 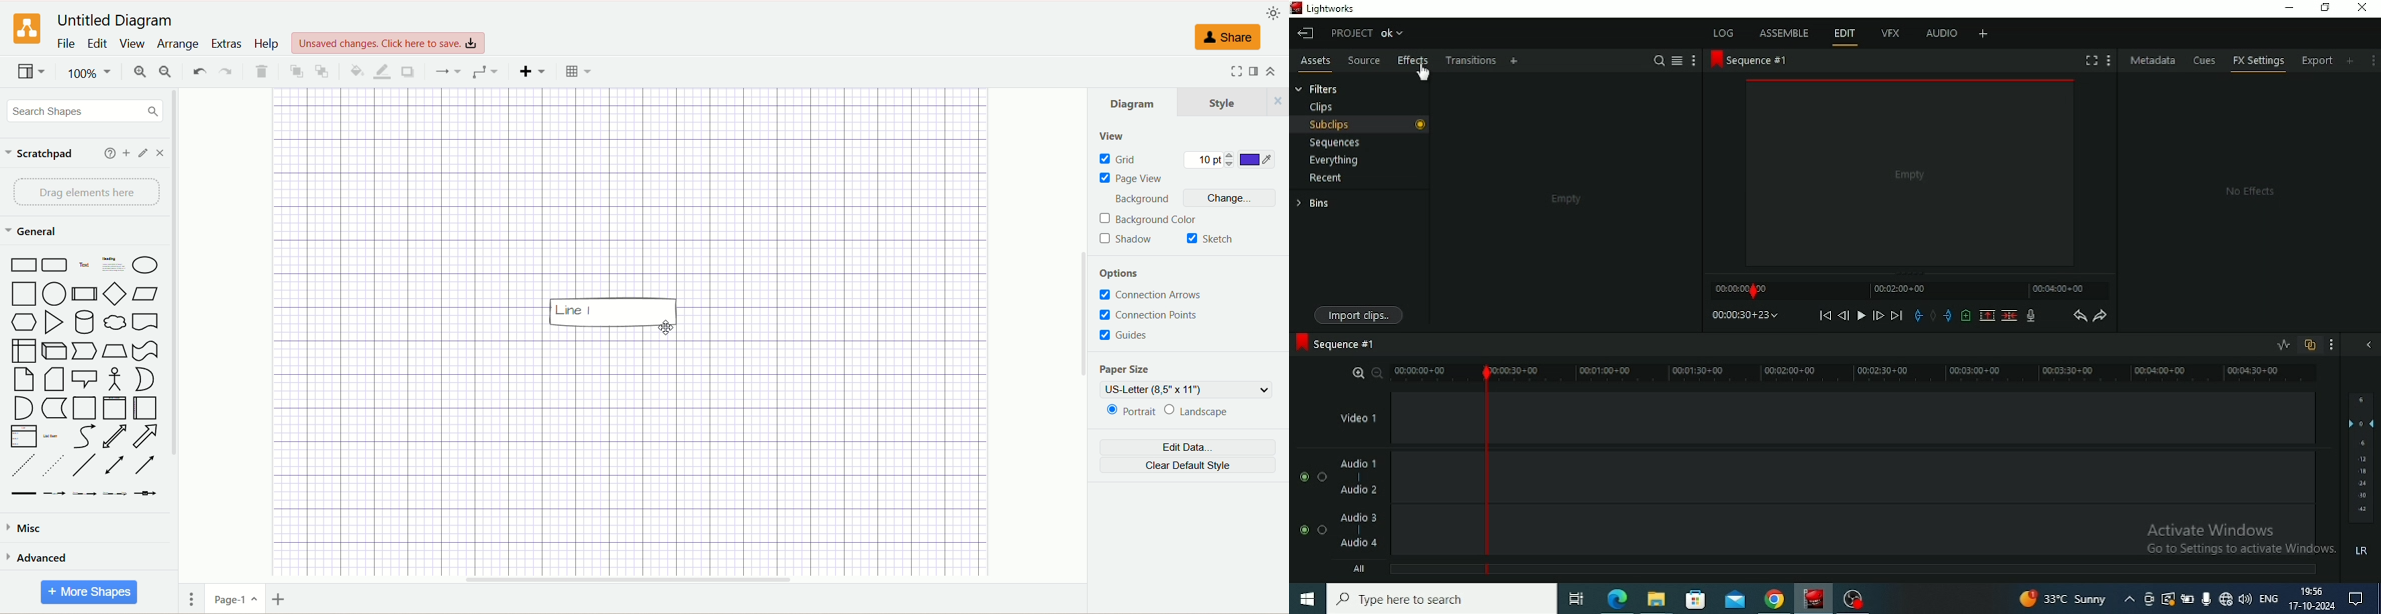 What do you see at coordinates (1487, 468) in the screenshot?
I see `Seek bar ` at bounding box center [1487, 468].